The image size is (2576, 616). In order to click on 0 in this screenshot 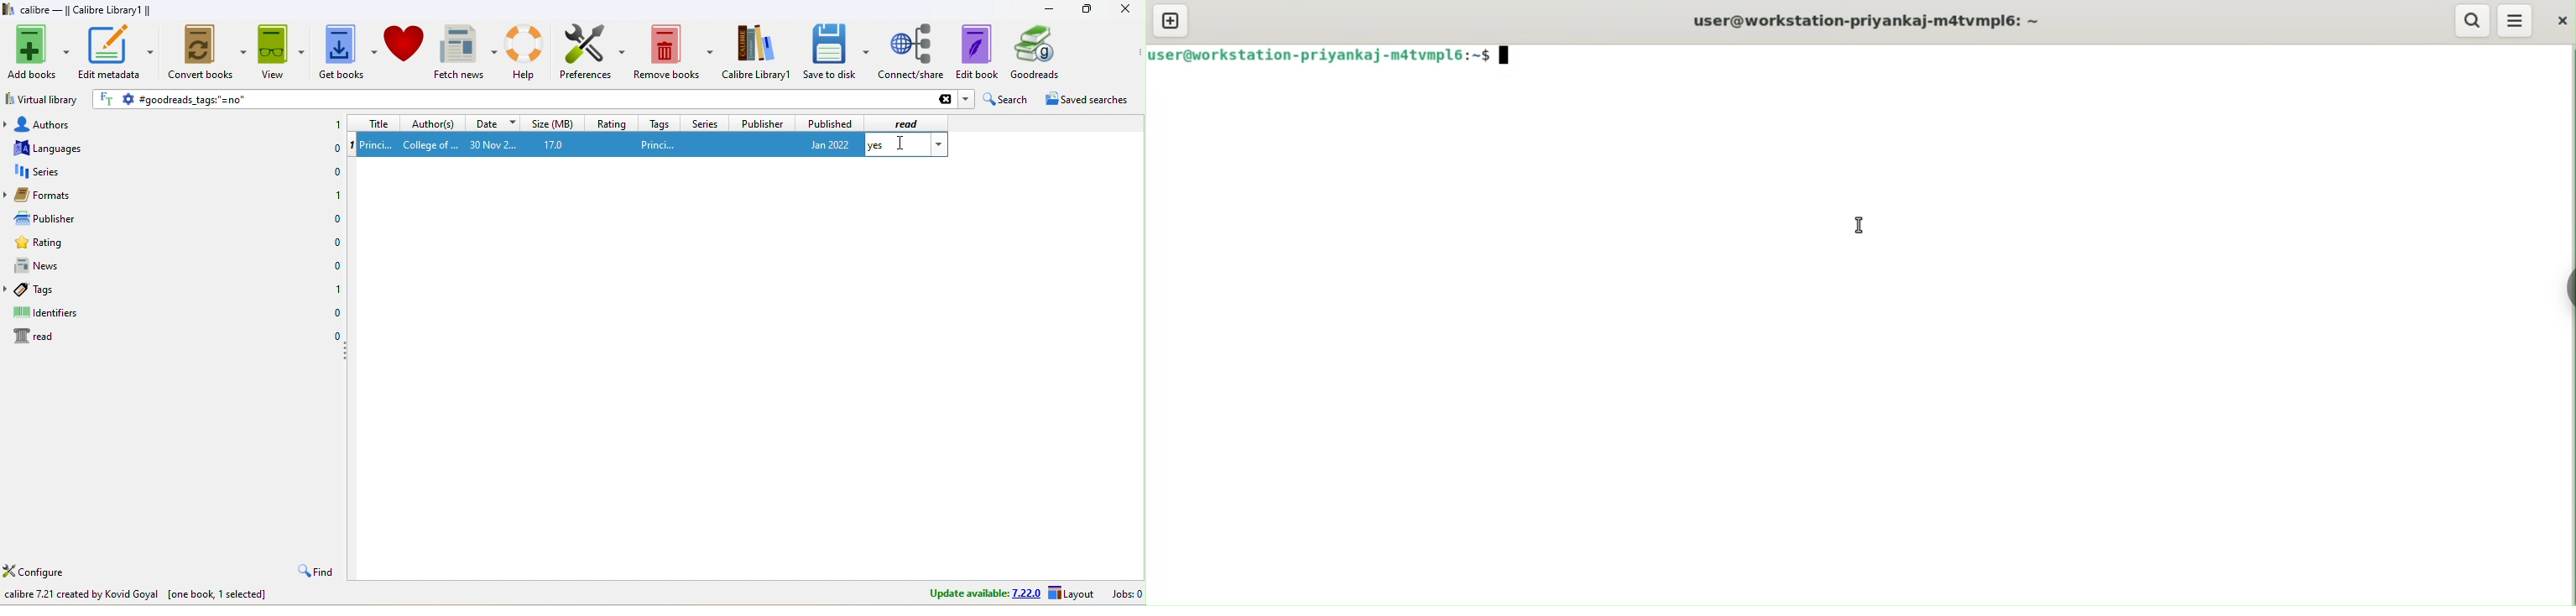, I will do `click(336, 243)`.